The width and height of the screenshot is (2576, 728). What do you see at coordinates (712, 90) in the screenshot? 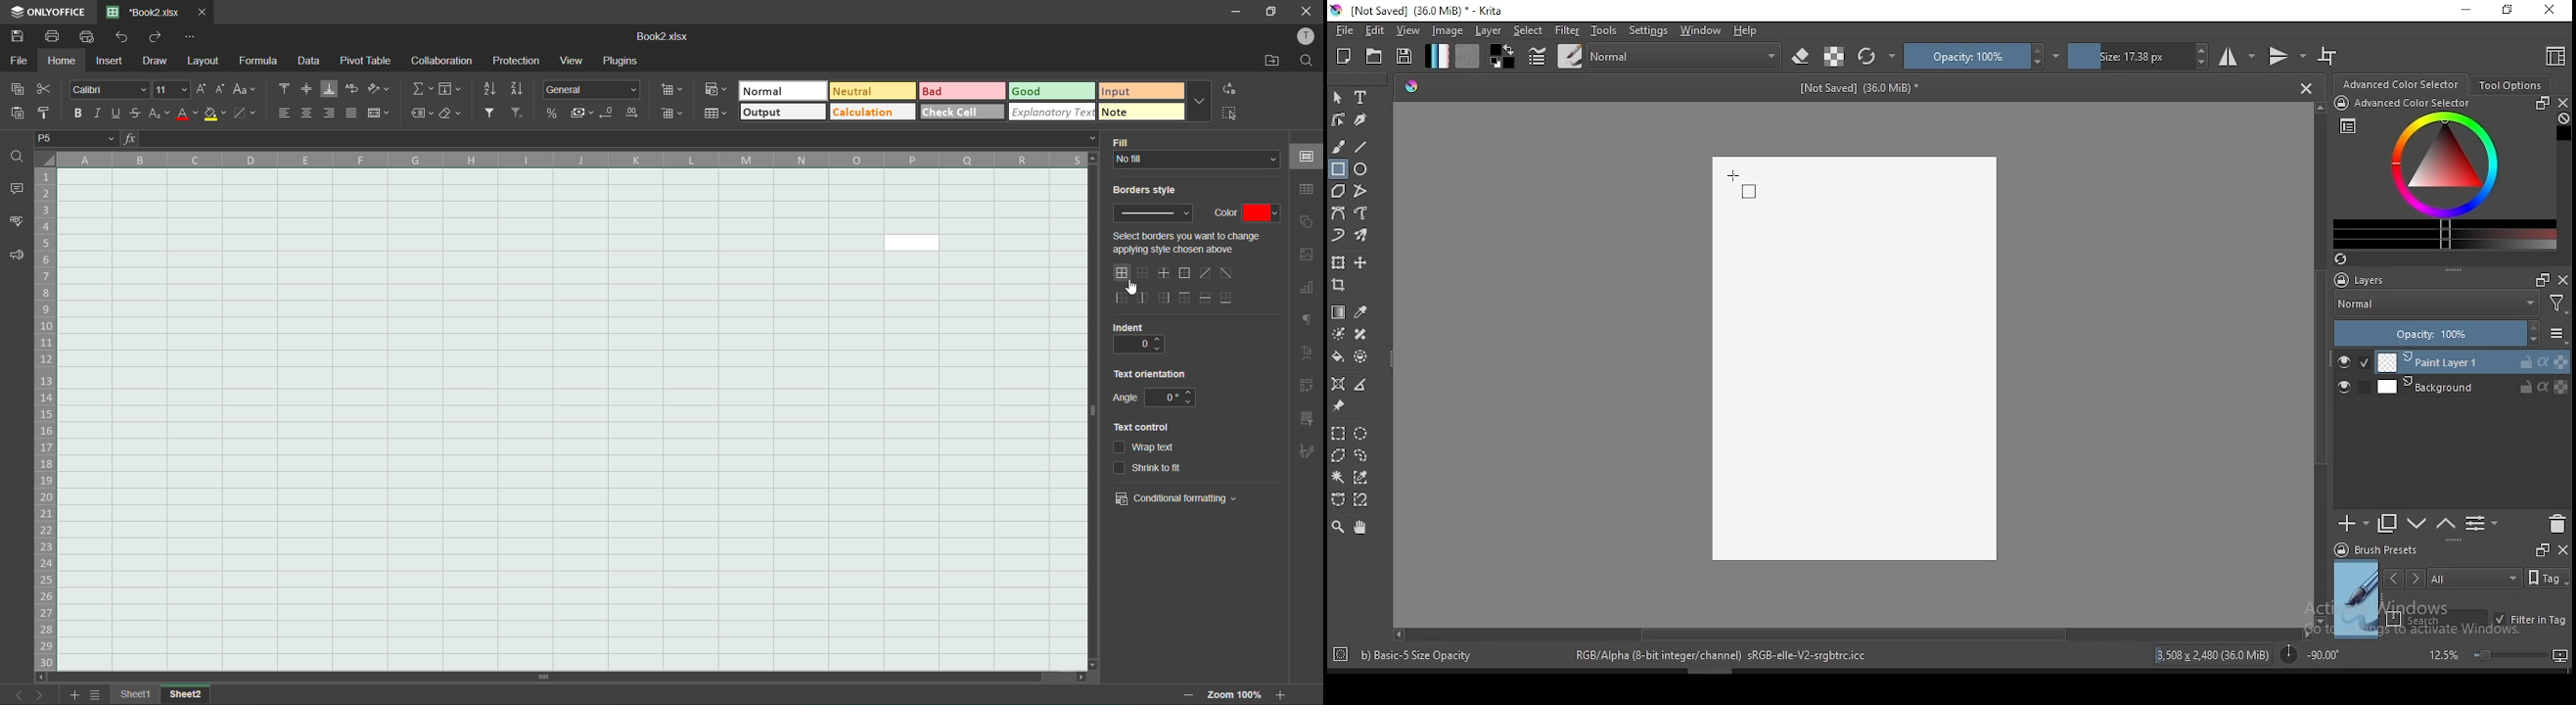
I see `conditional formatting` at bounding box center [712, 90].